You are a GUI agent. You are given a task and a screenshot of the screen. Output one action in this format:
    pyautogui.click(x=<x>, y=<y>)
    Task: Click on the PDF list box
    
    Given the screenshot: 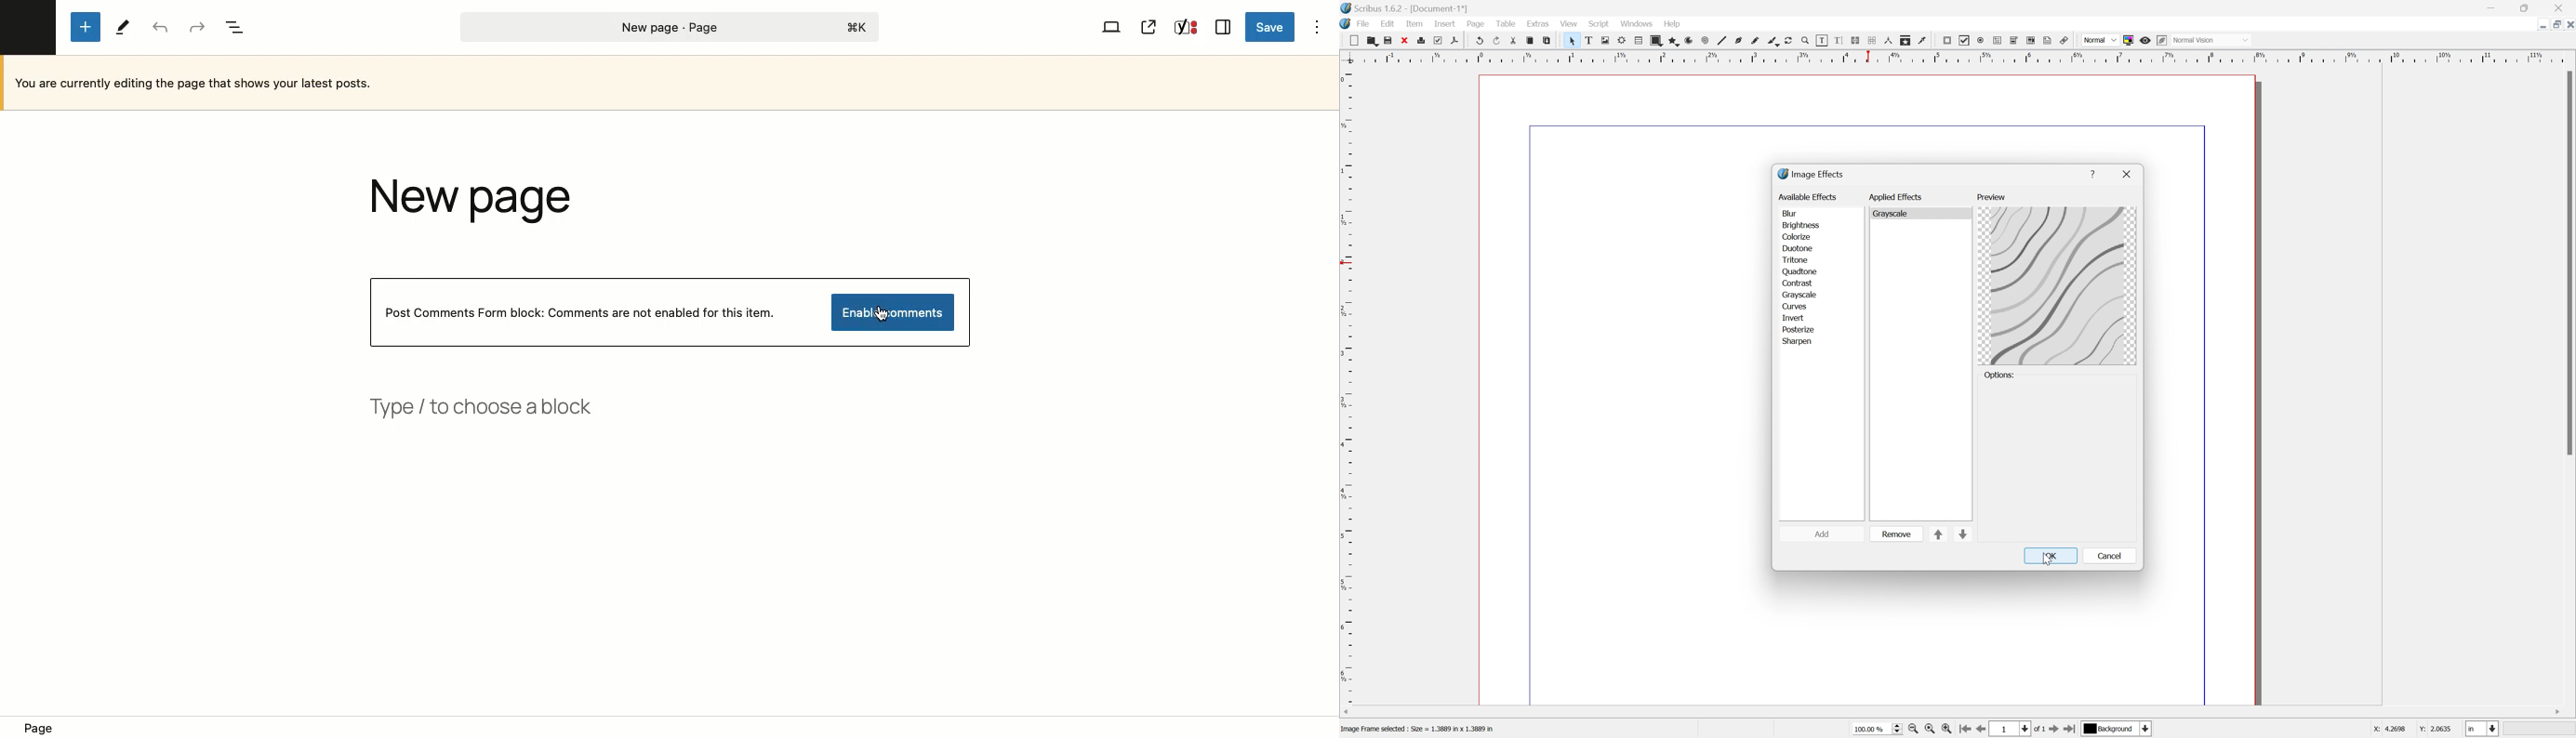 What is the action you would take?
    pyautogui.click(x=2033, y=40)
    